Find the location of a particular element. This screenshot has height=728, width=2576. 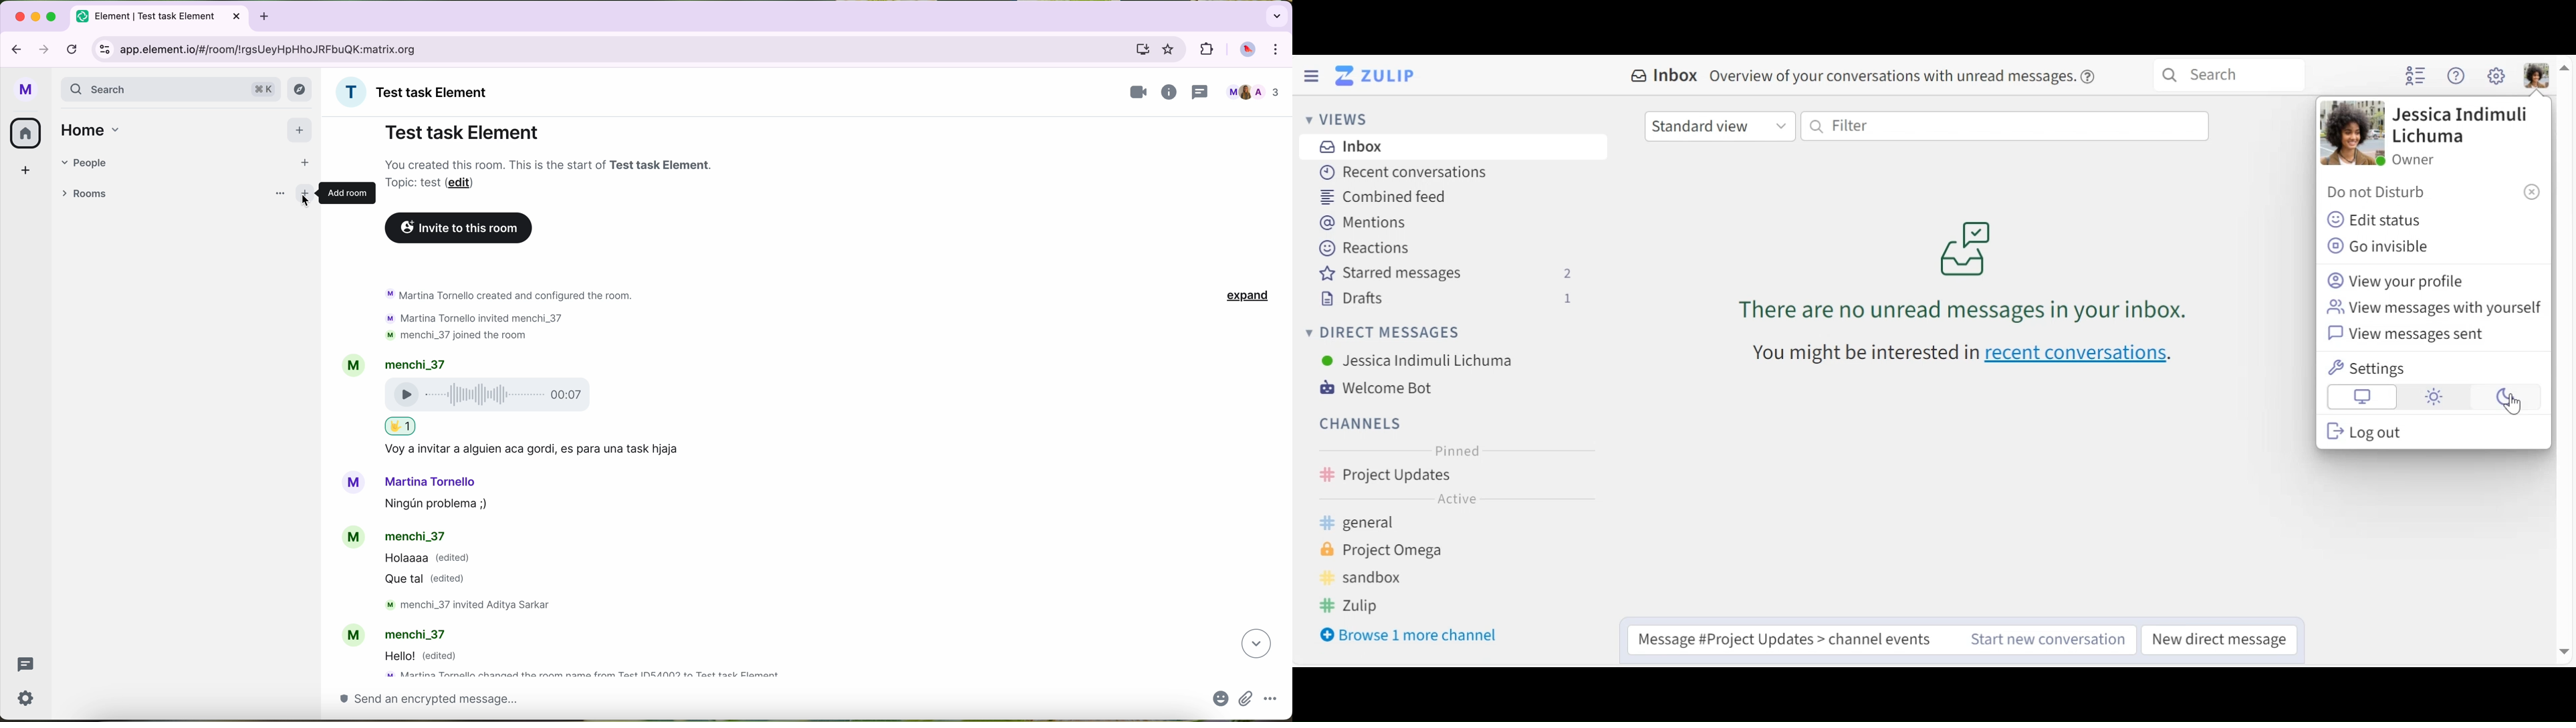

Test task Element is located at coordinates (462, 132).